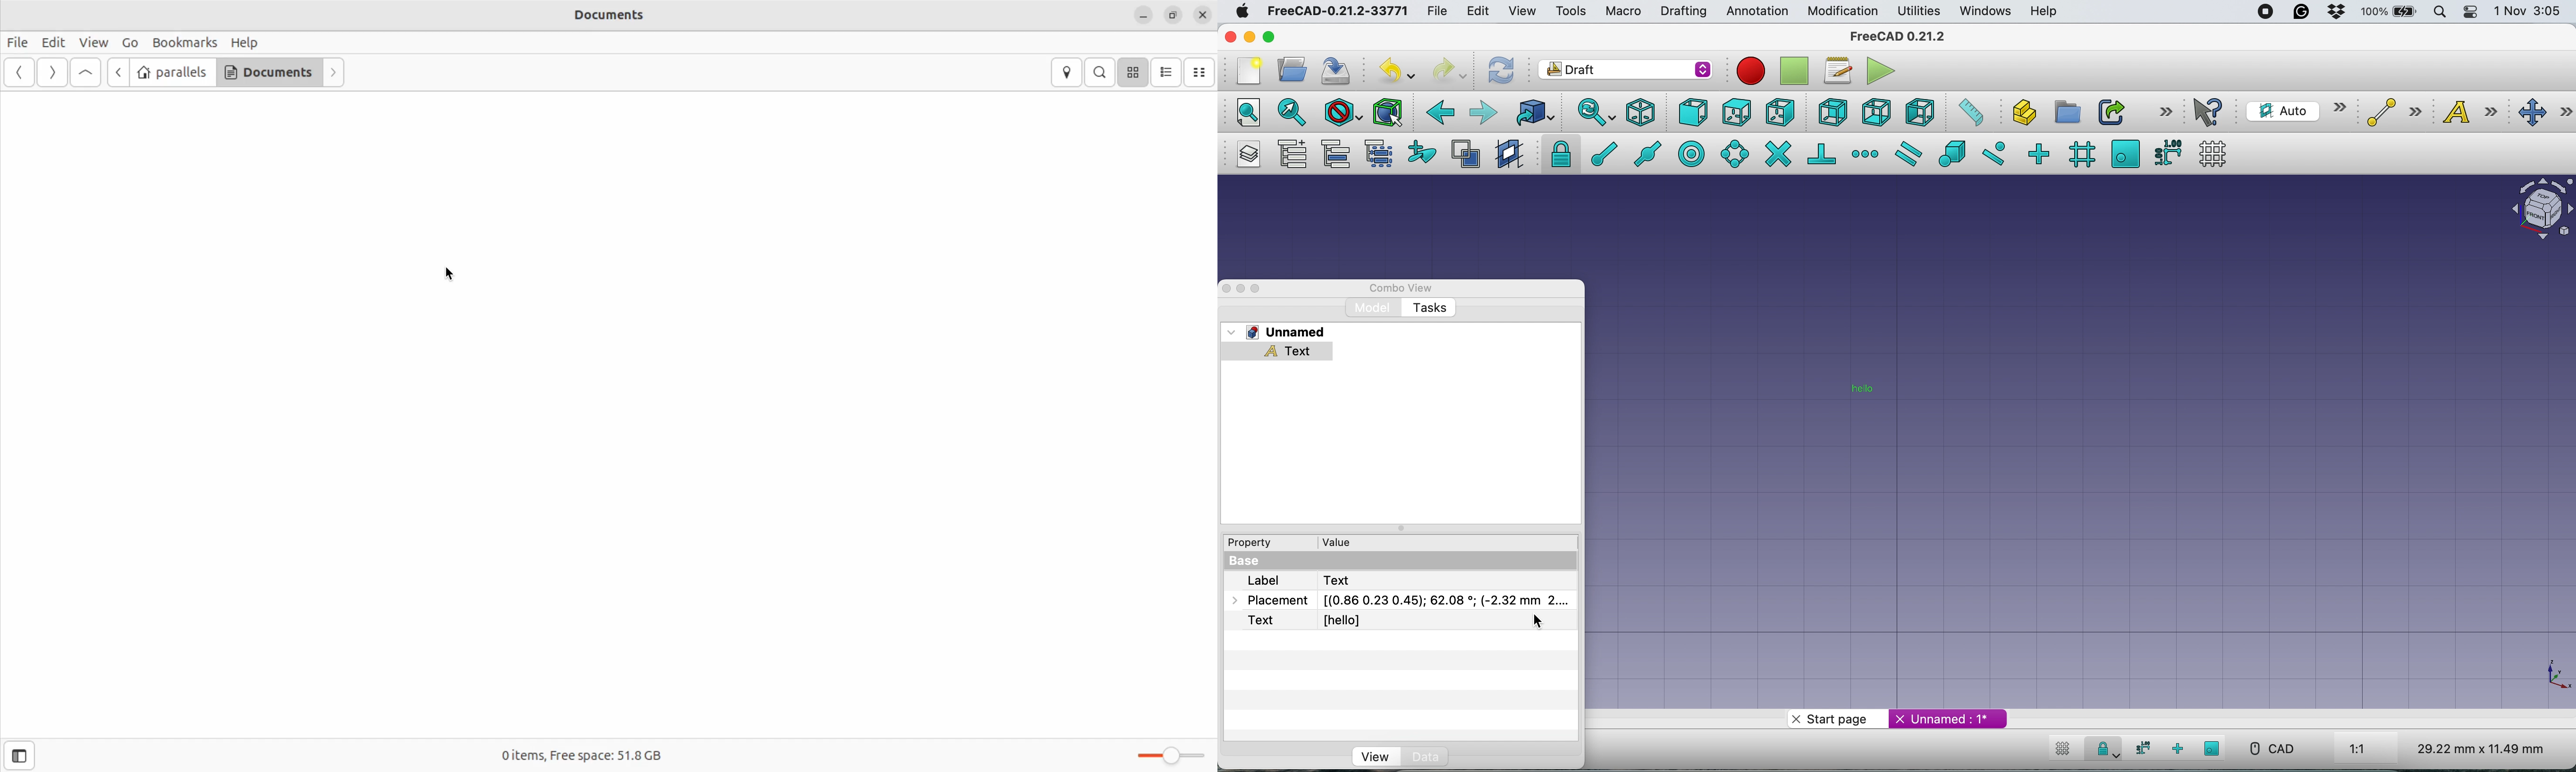  What do you see at coordinates (1948, 717) in the screenshot?
I see `unnamed` at bounding box center [1948, 717].